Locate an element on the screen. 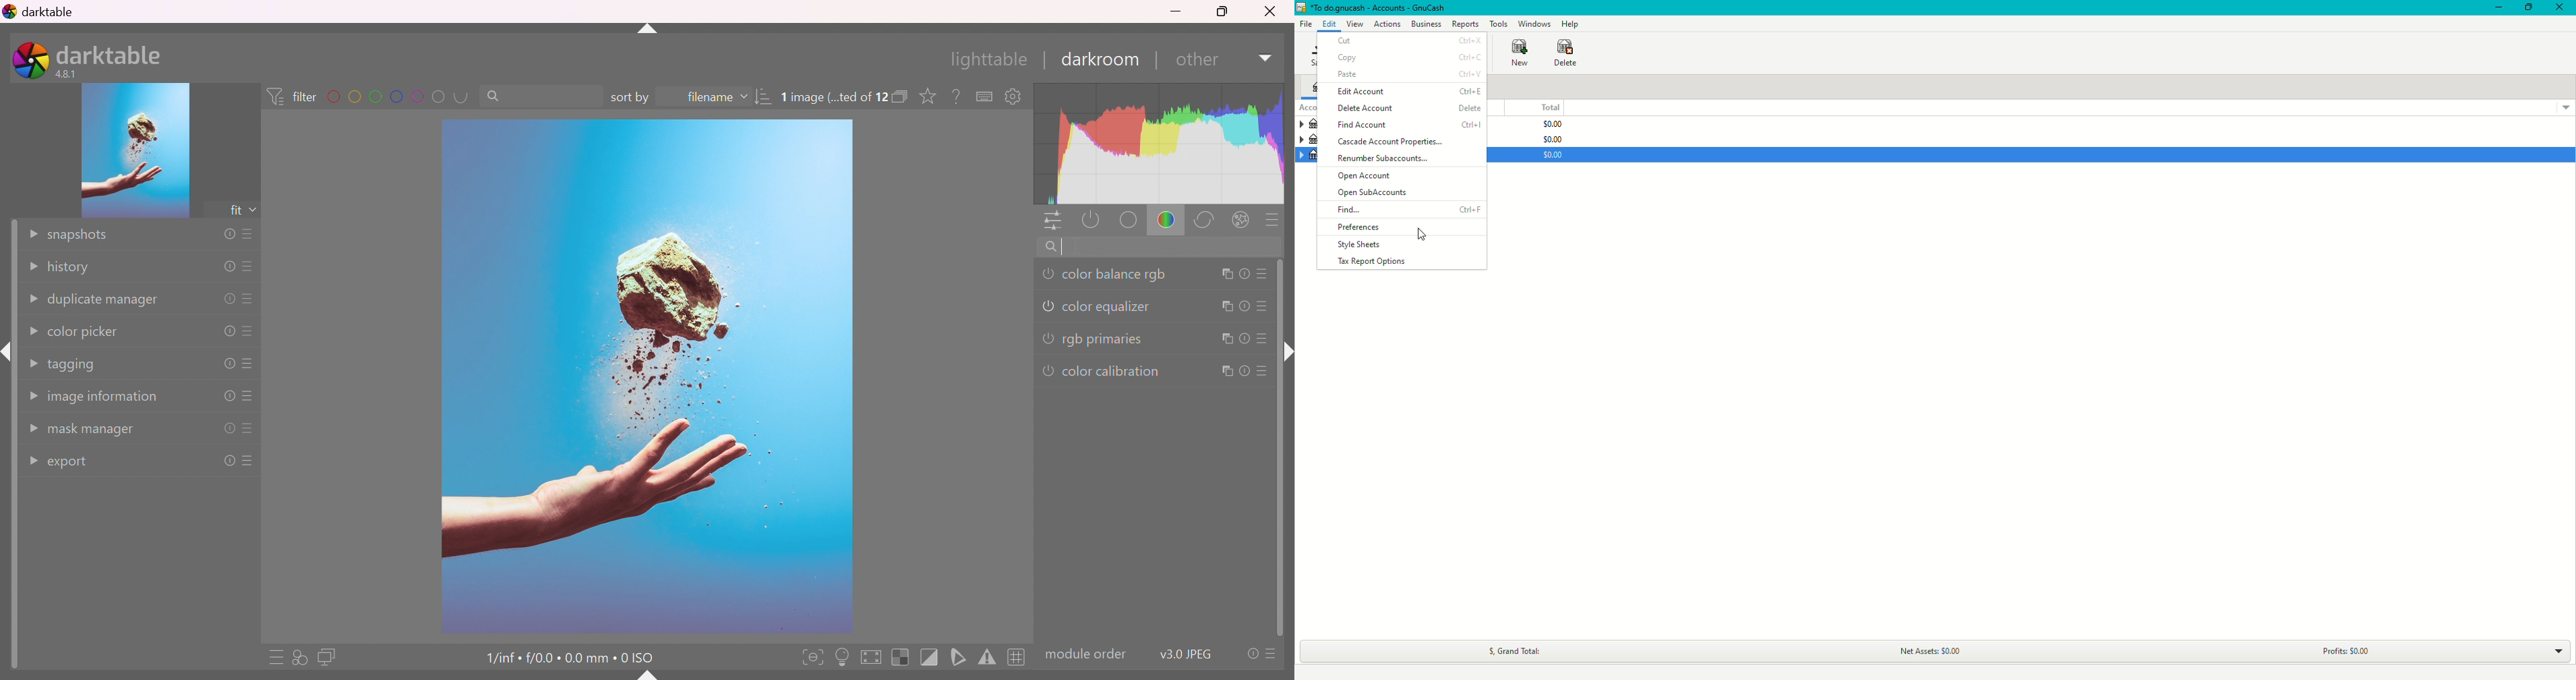 The width and height of the screenshot is (2576, 700). image is located at coordinates (649, 377).